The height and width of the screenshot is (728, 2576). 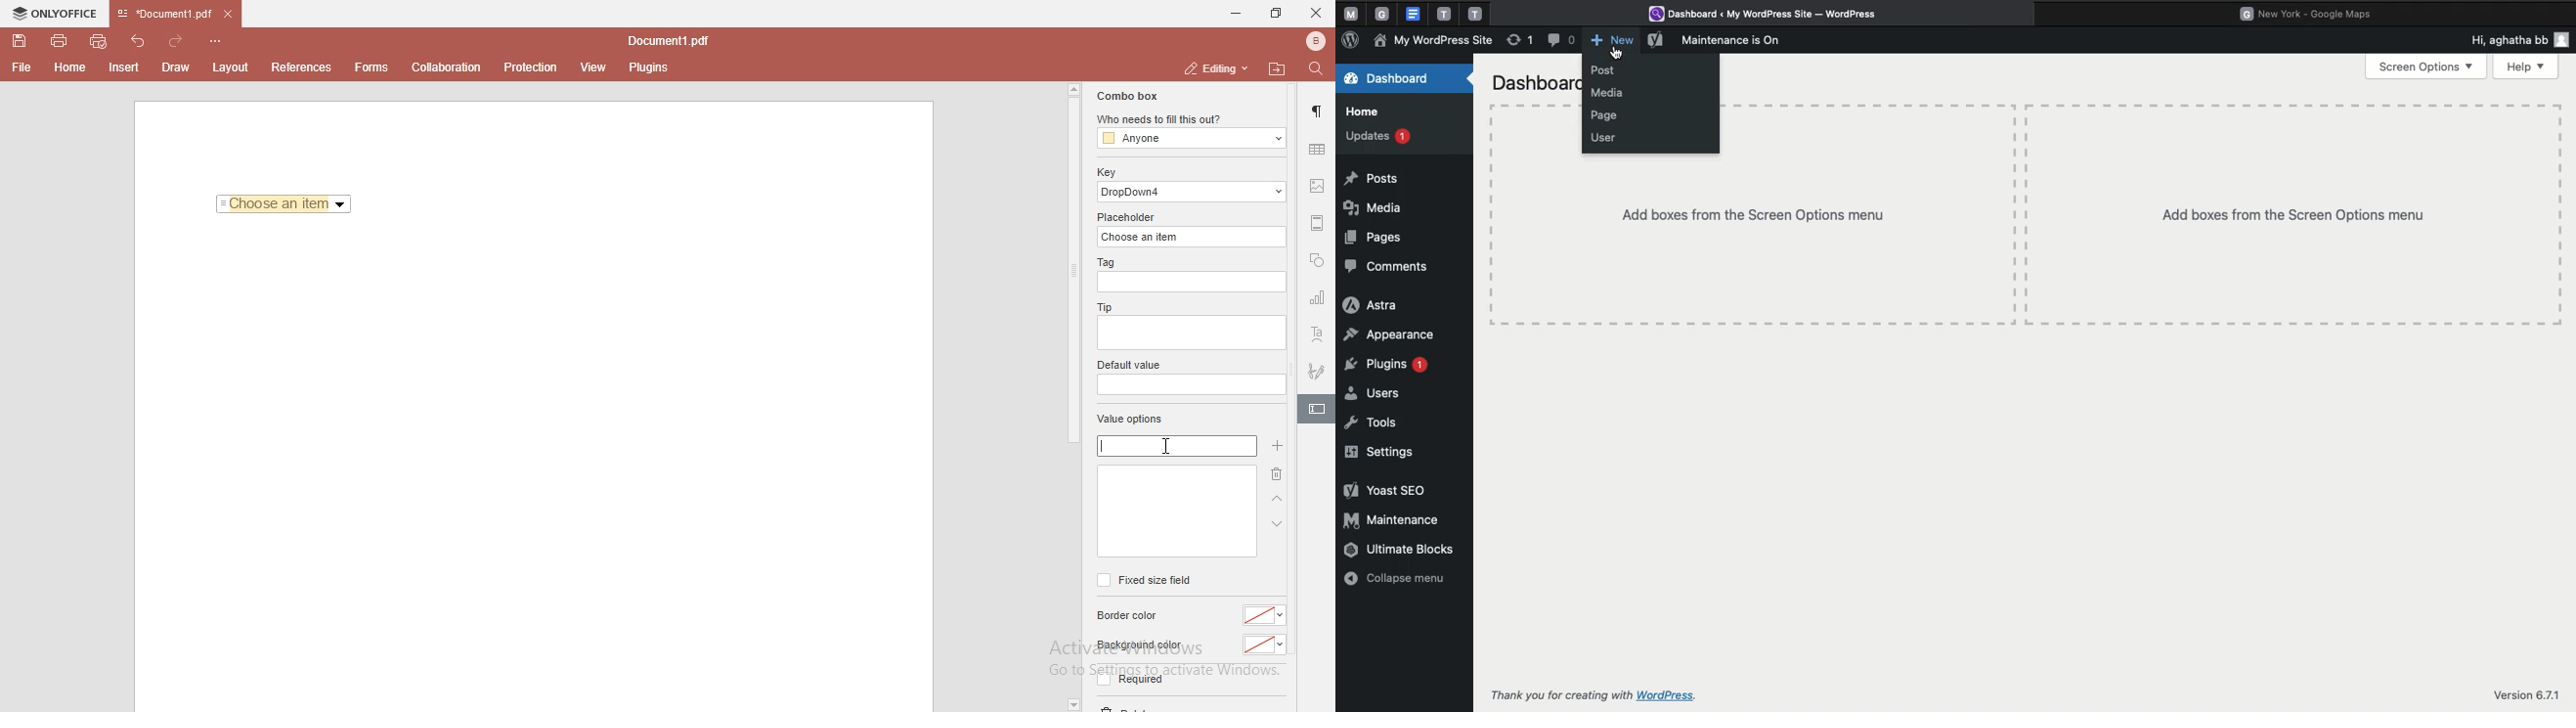 I want to click on Pinned tabs, so click(x=1348, y=15).